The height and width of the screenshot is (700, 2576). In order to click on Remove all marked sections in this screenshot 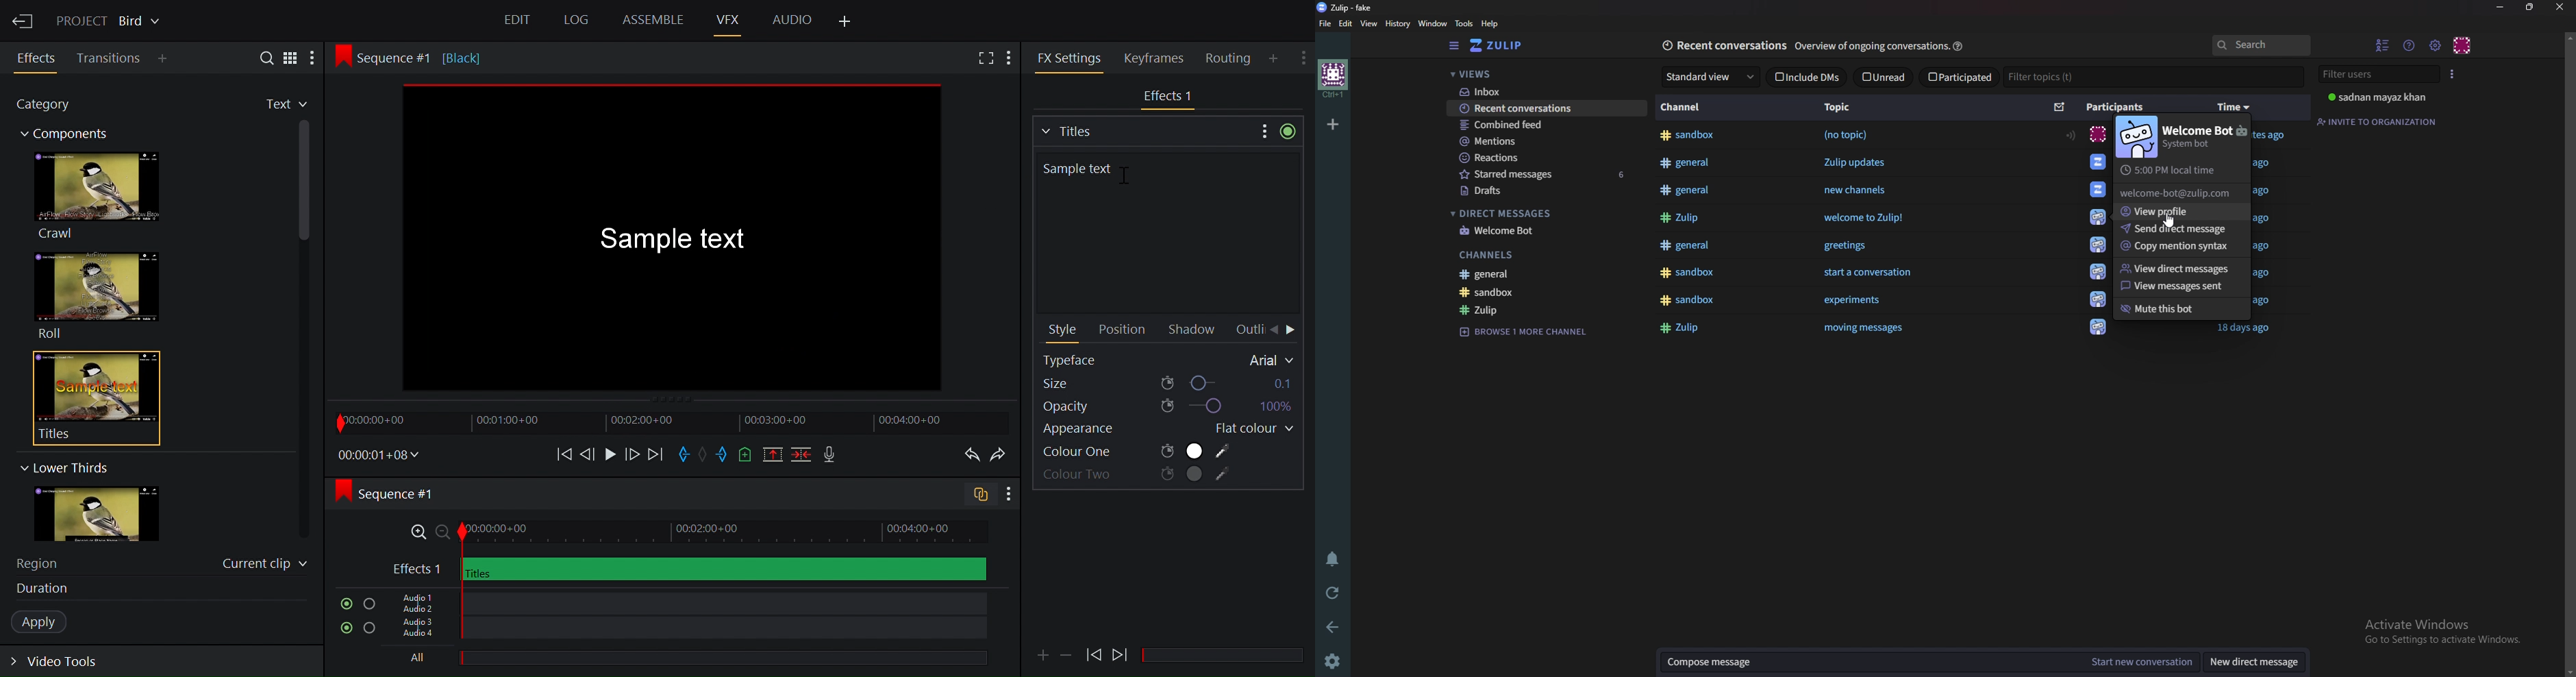, I will do `click(774, 456)`.